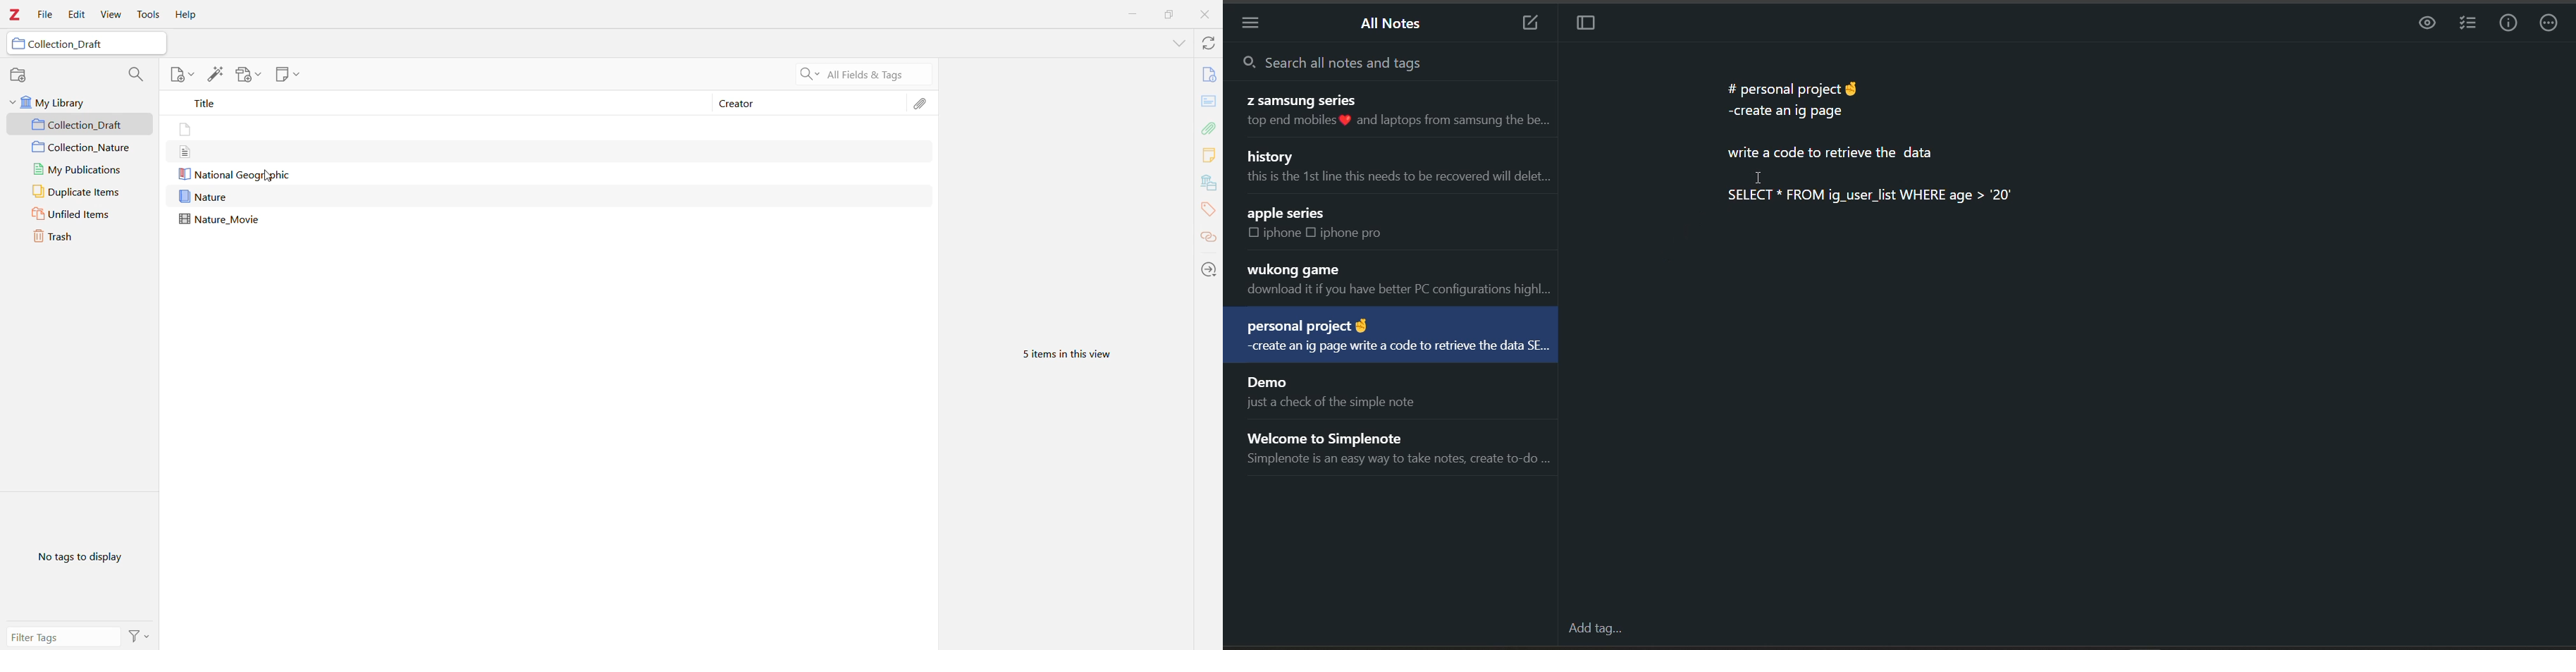  I want to click on Abstract, so click(1209, 101).